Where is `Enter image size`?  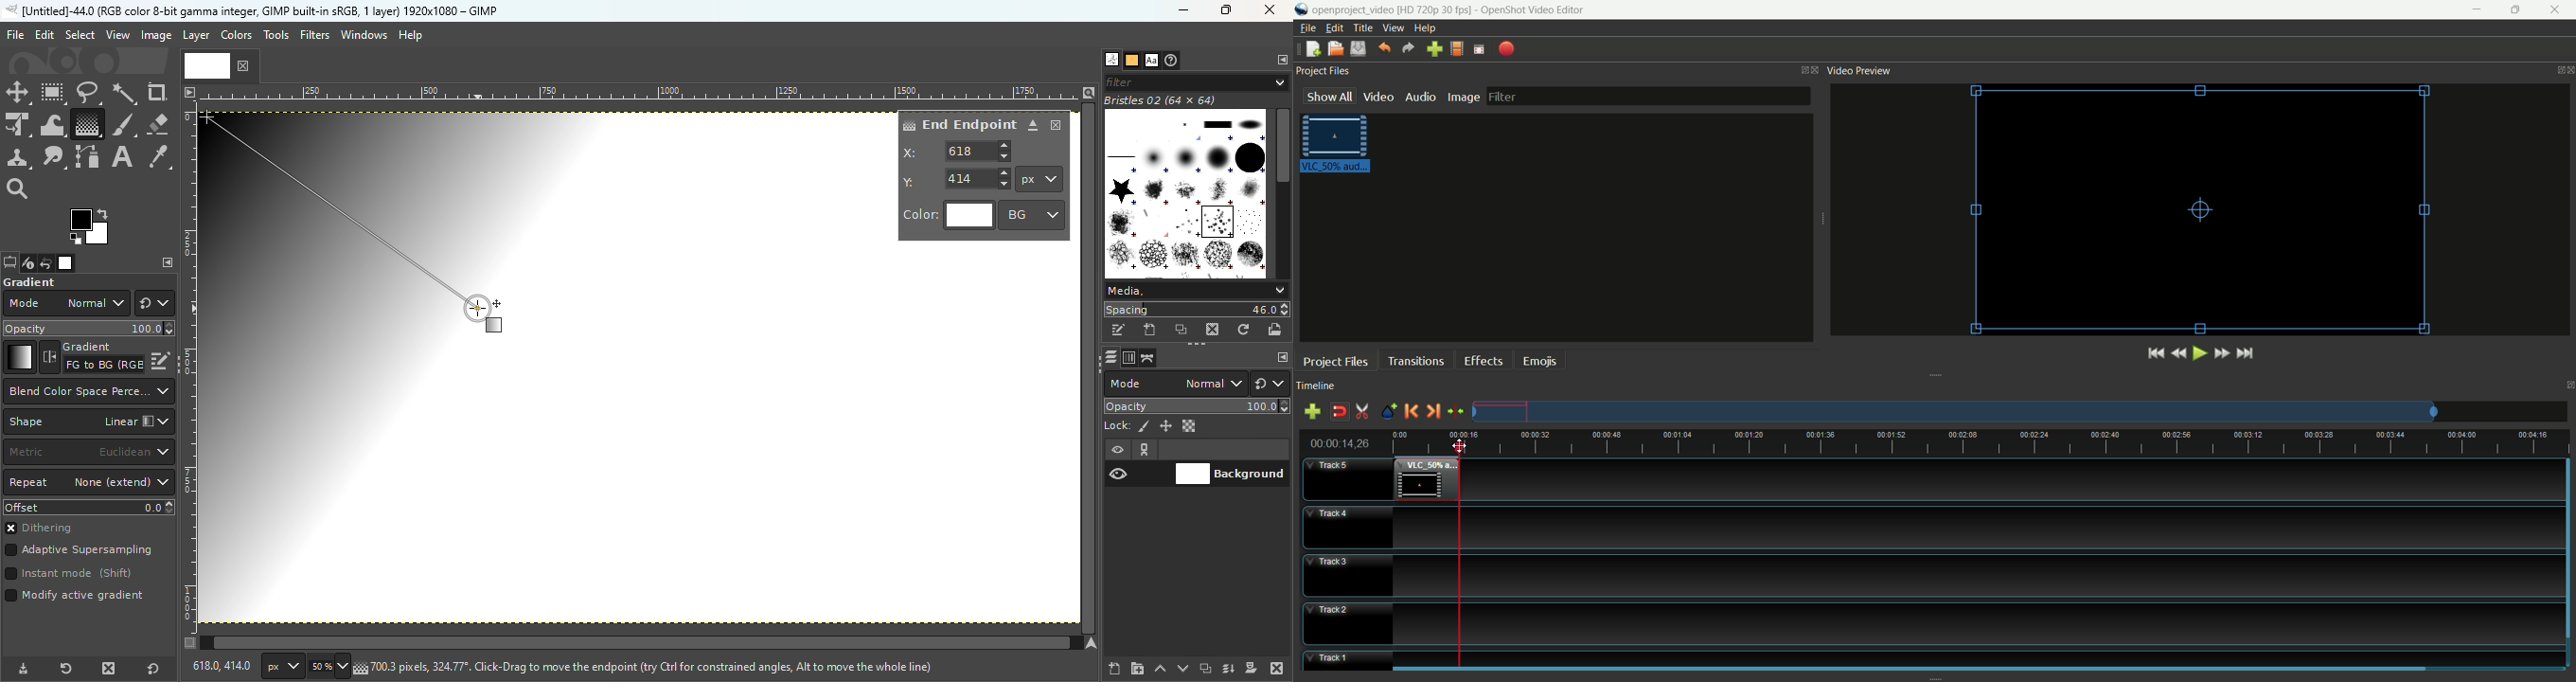
Enter image size is located at coordinates (327, 667).